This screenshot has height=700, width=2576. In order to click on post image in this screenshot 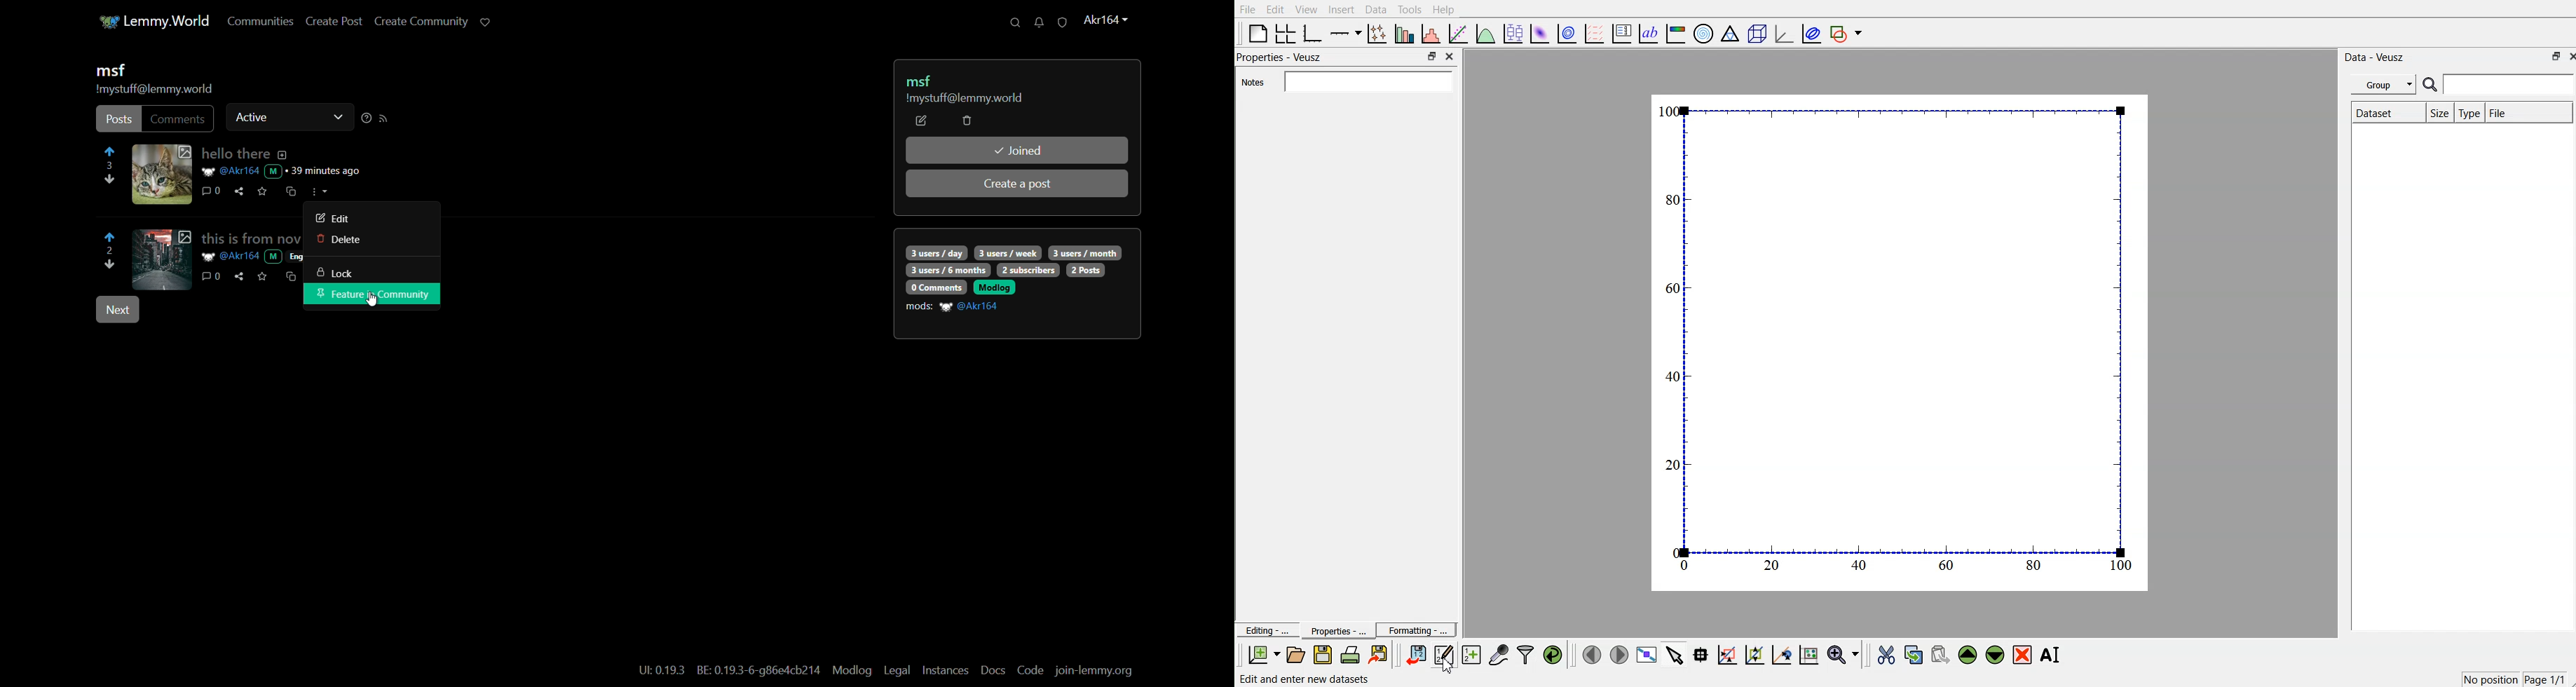, I will do `click(162, 174)`.